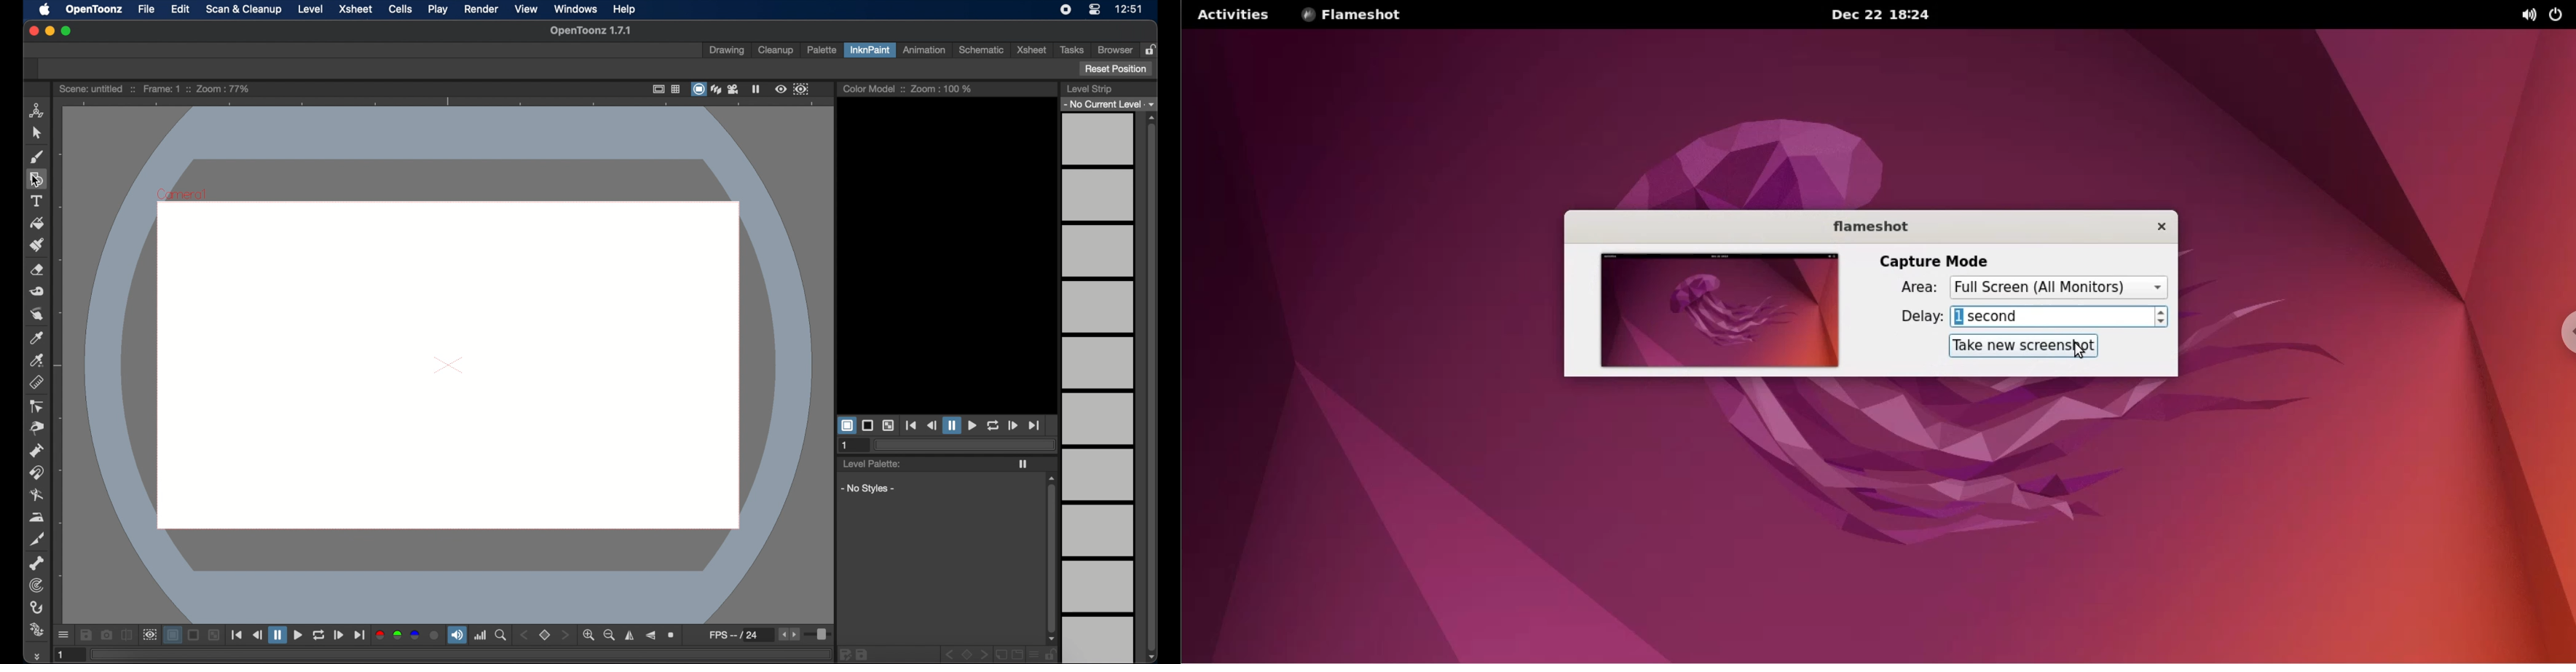  What do you see at coordinates (650, 636) in the screenshot?
I see `flip vertically` at bounding box center [650, 636].